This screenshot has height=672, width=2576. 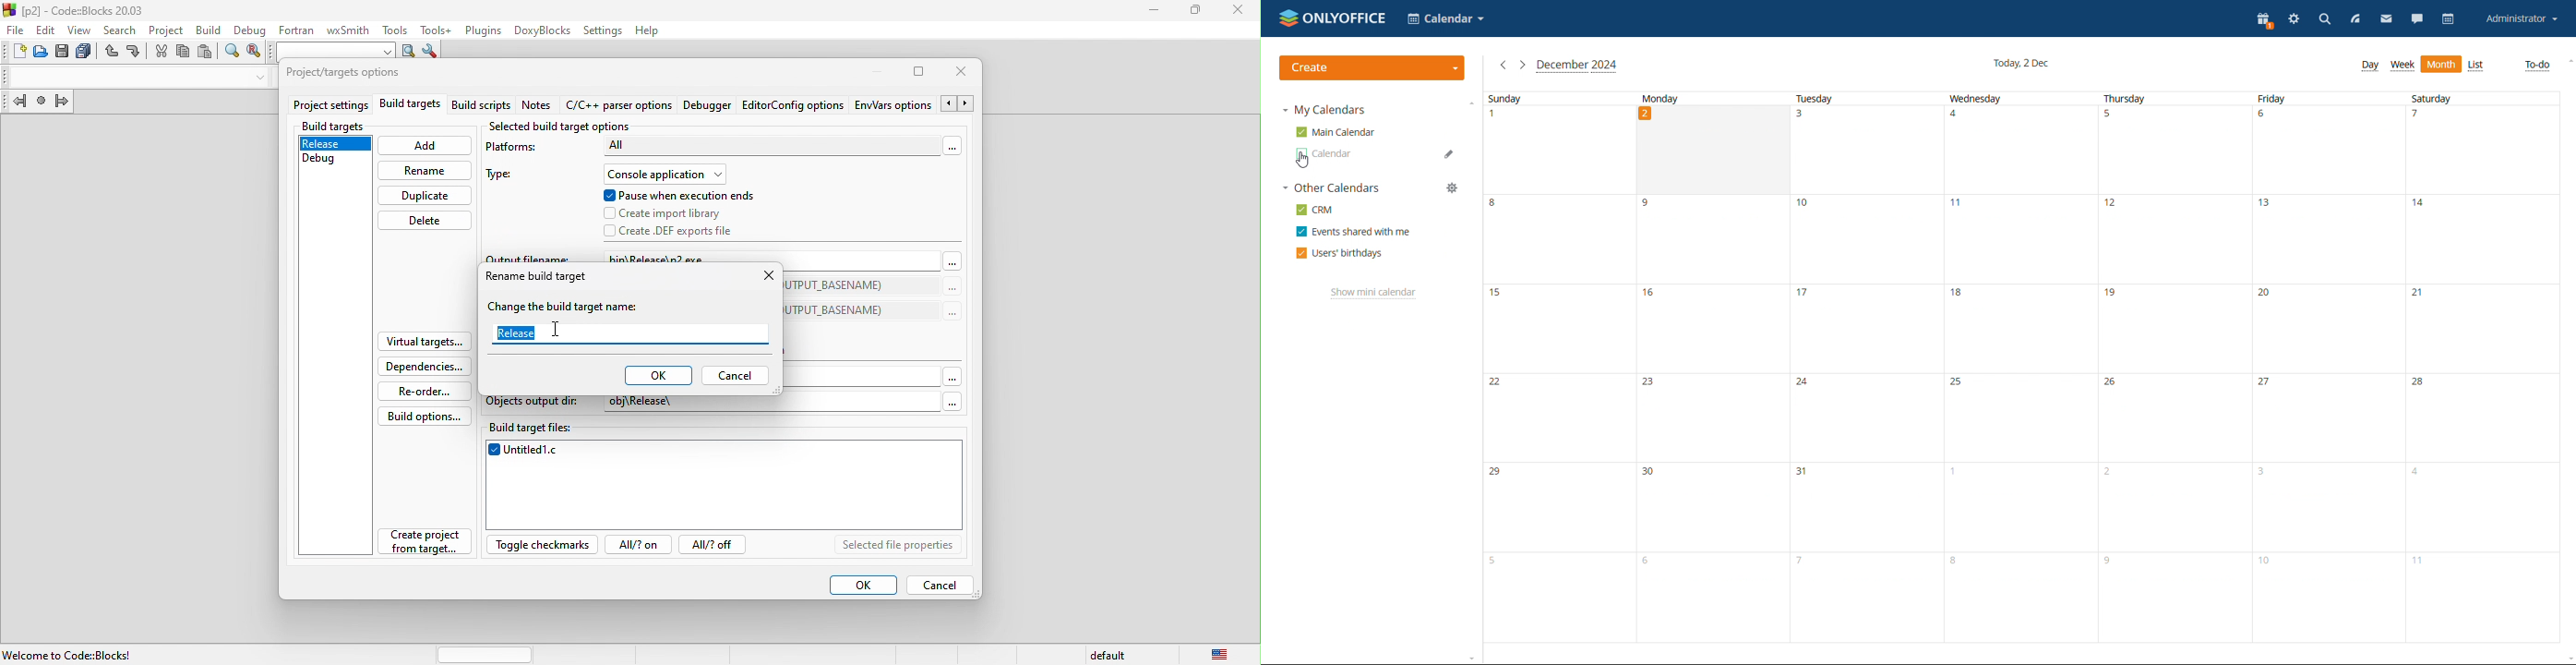 I want to click on friday, so click(x=2332, y=367).